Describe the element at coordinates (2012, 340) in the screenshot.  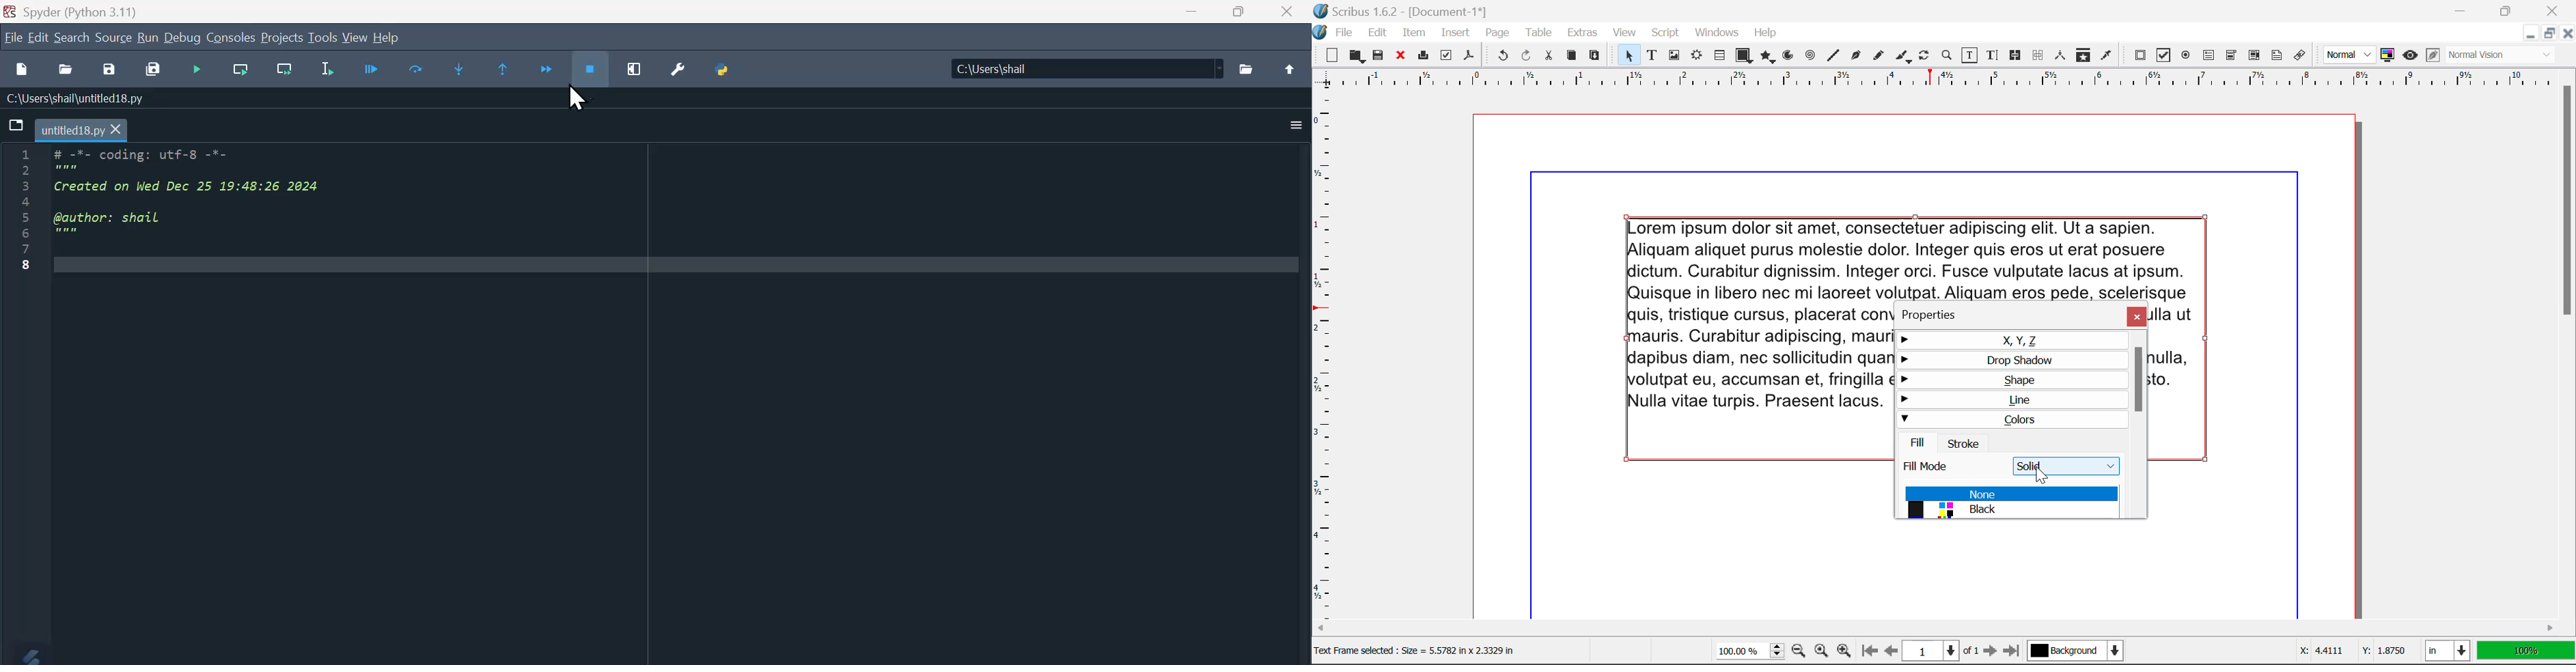
I see `X, Y, Z` at that location.